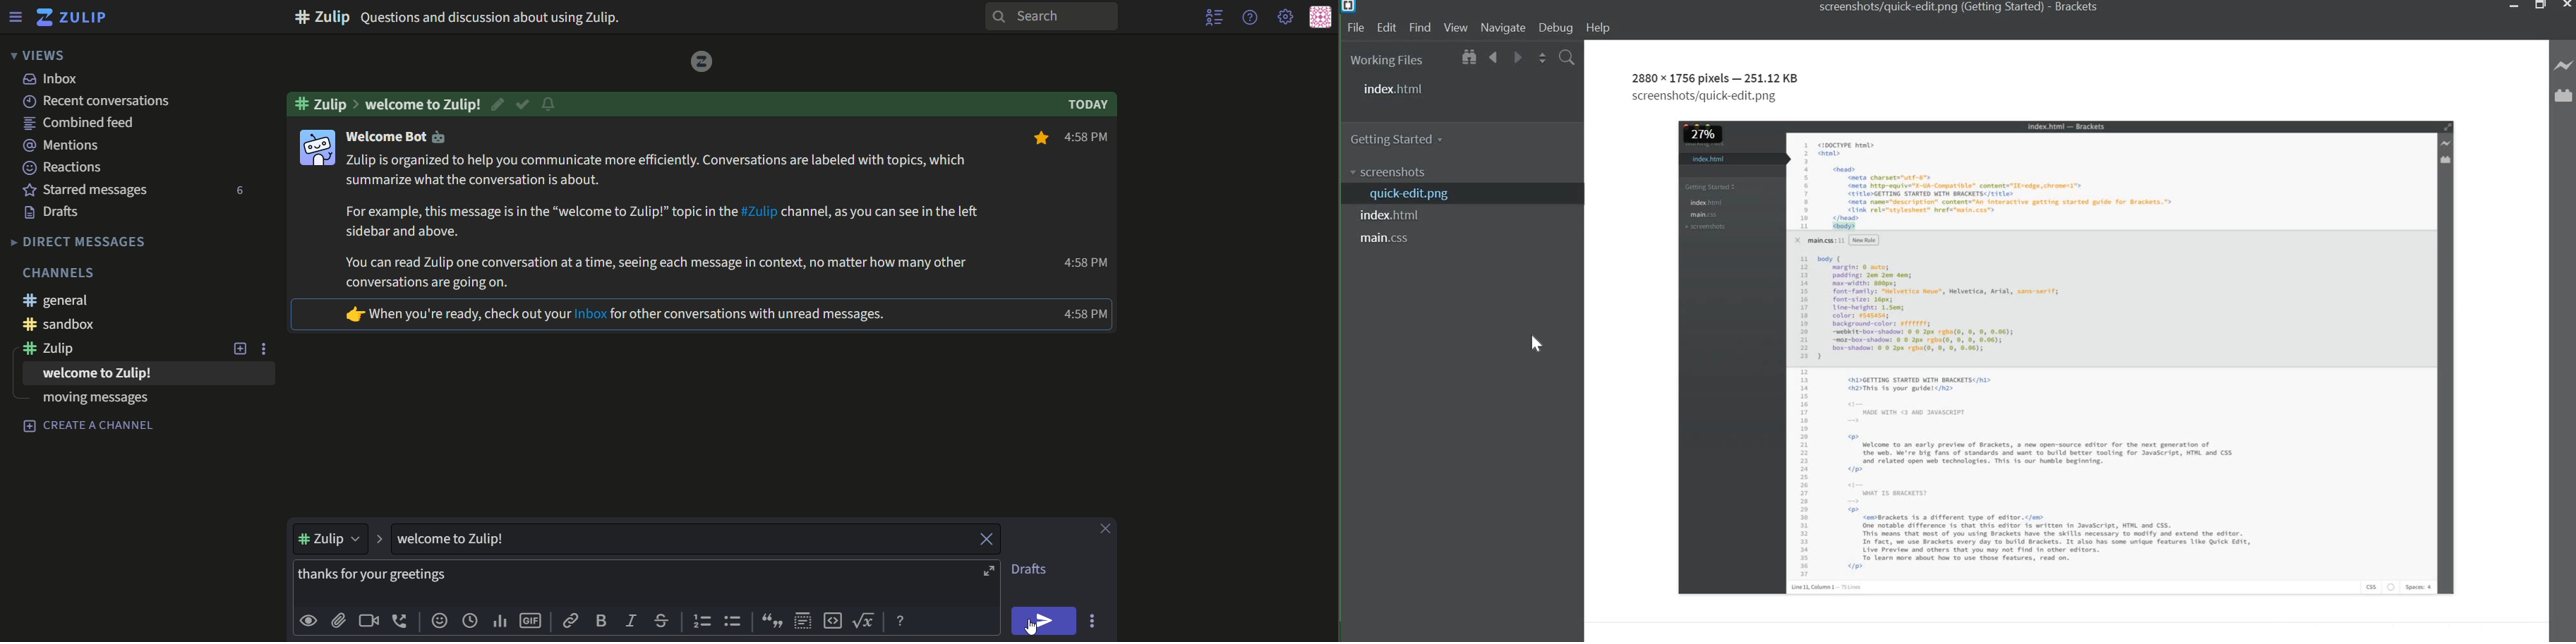  I want to click on add voice call, so click(401, 621).